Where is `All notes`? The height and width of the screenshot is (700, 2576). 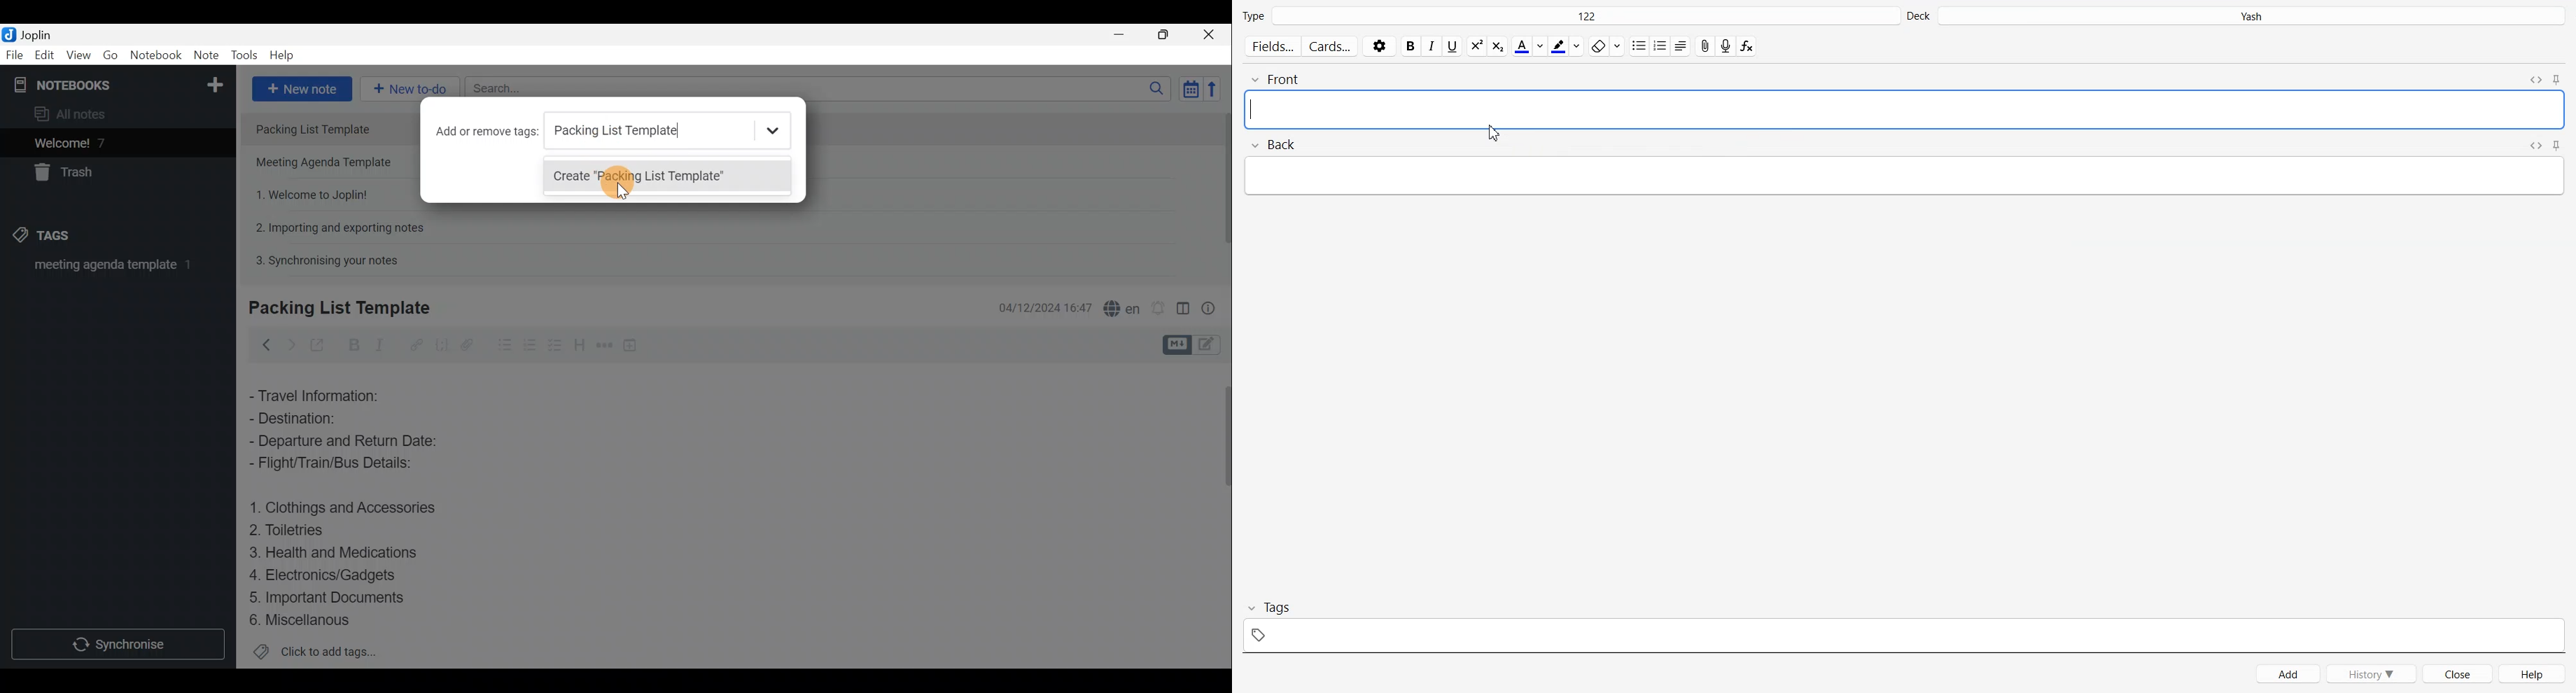
All notes is located at coordinates (74, 114).